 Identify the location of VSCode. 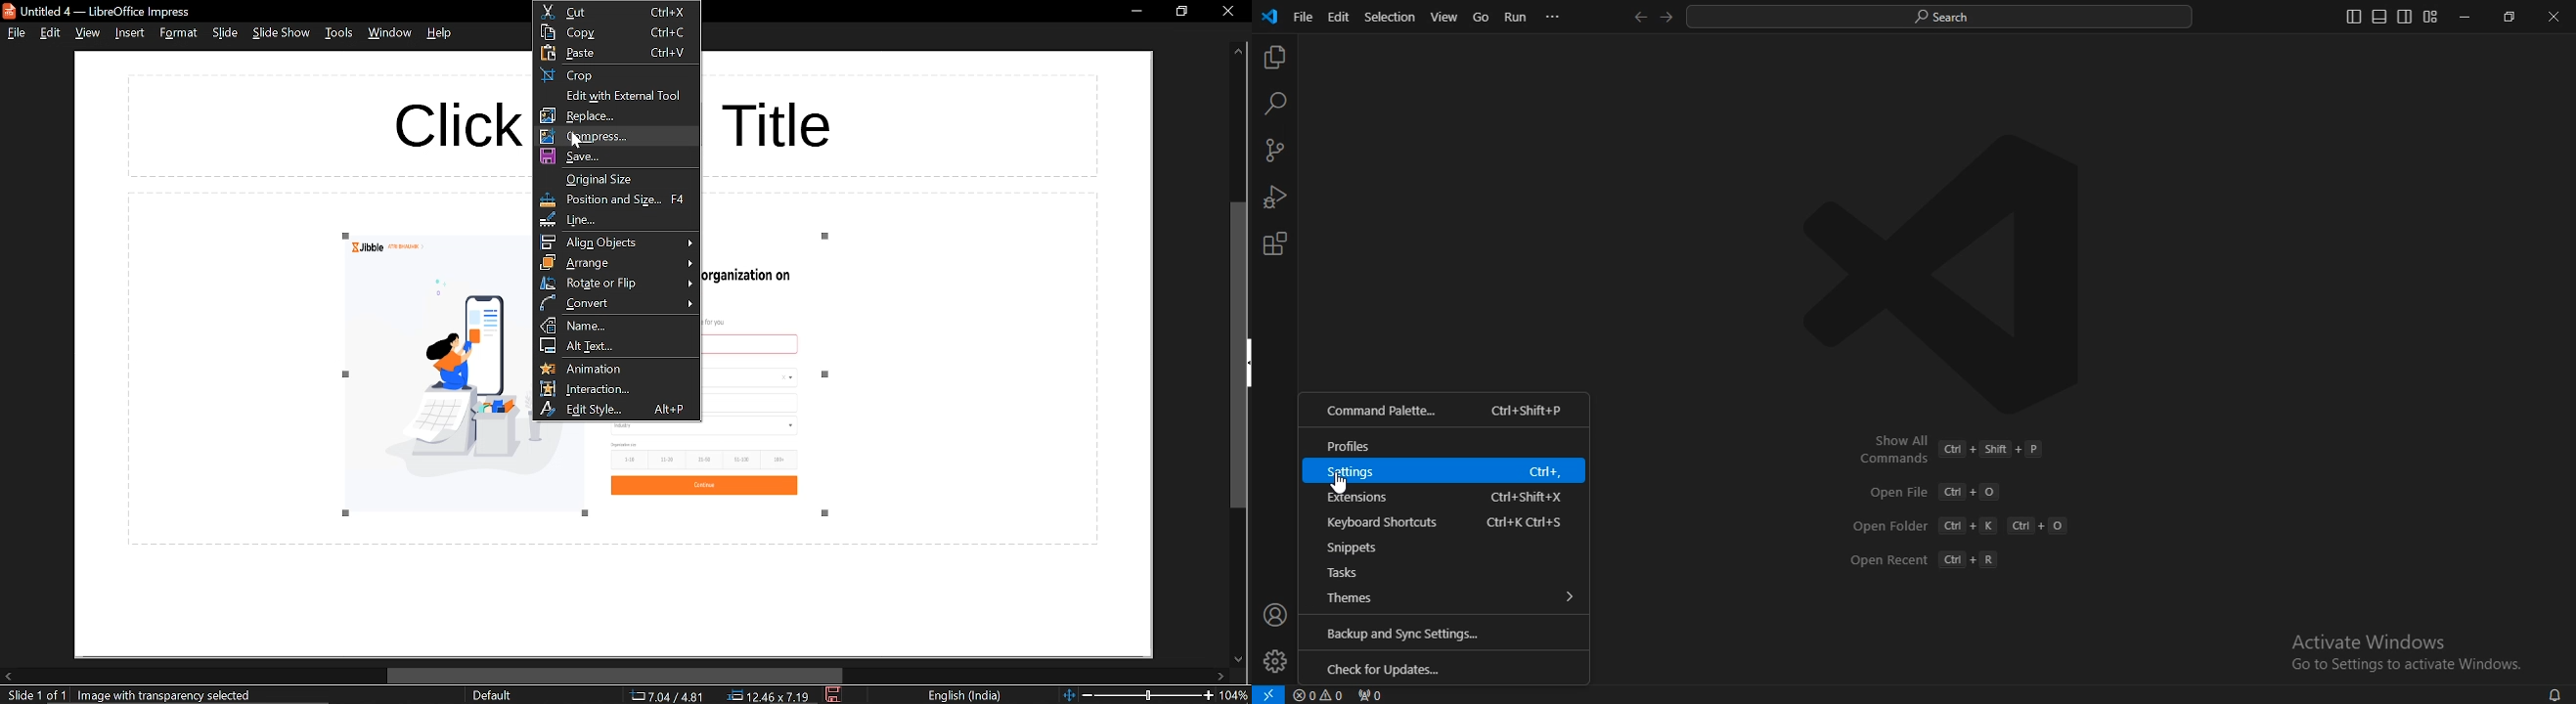
(1269, 16).